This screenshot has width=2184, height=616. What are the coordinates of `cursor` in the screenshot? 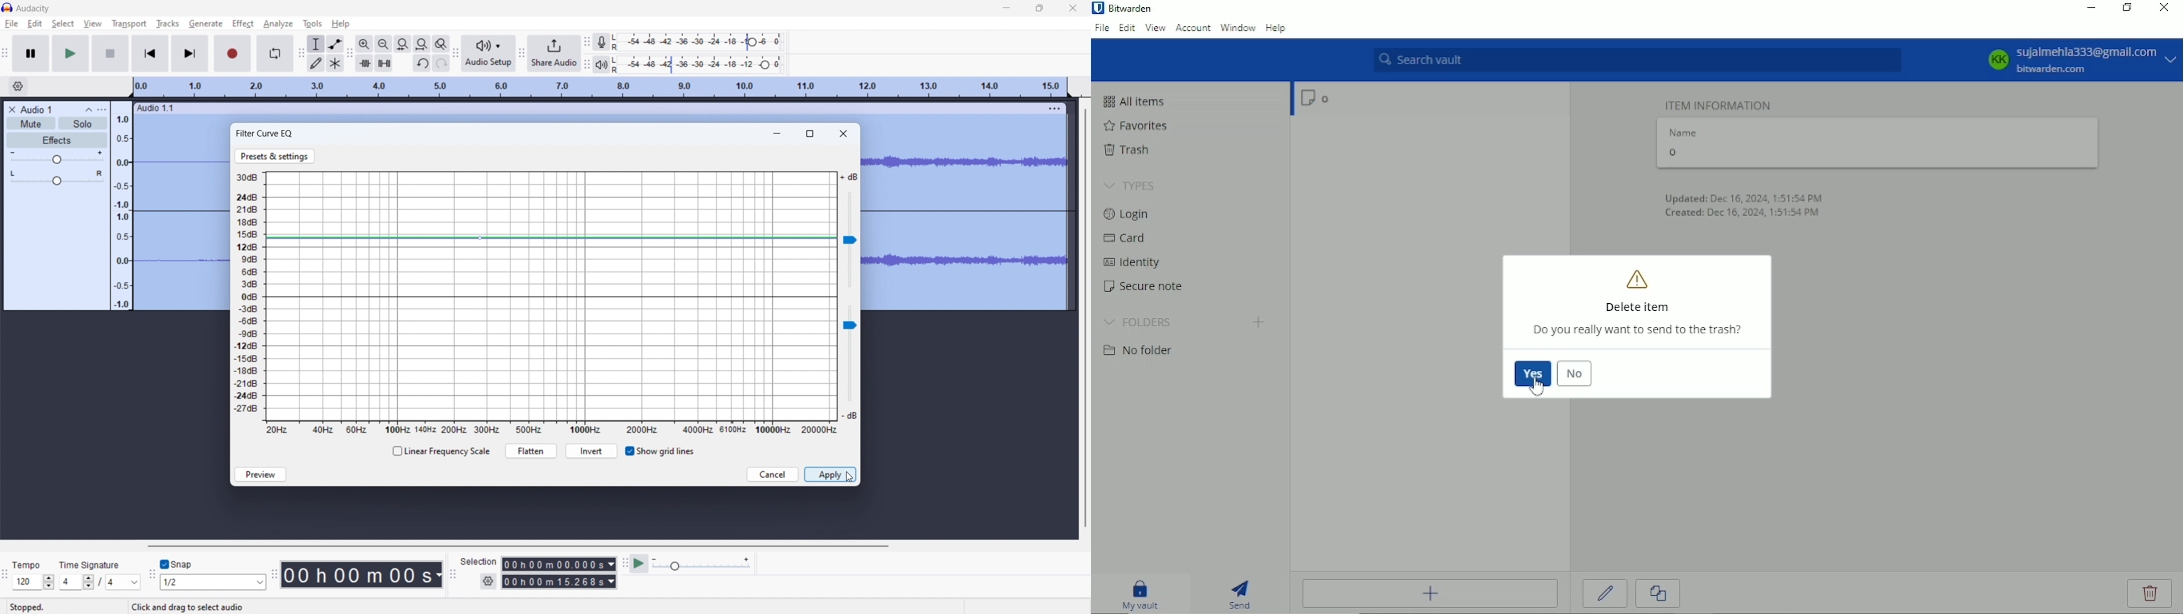 It's located at (851, 478).